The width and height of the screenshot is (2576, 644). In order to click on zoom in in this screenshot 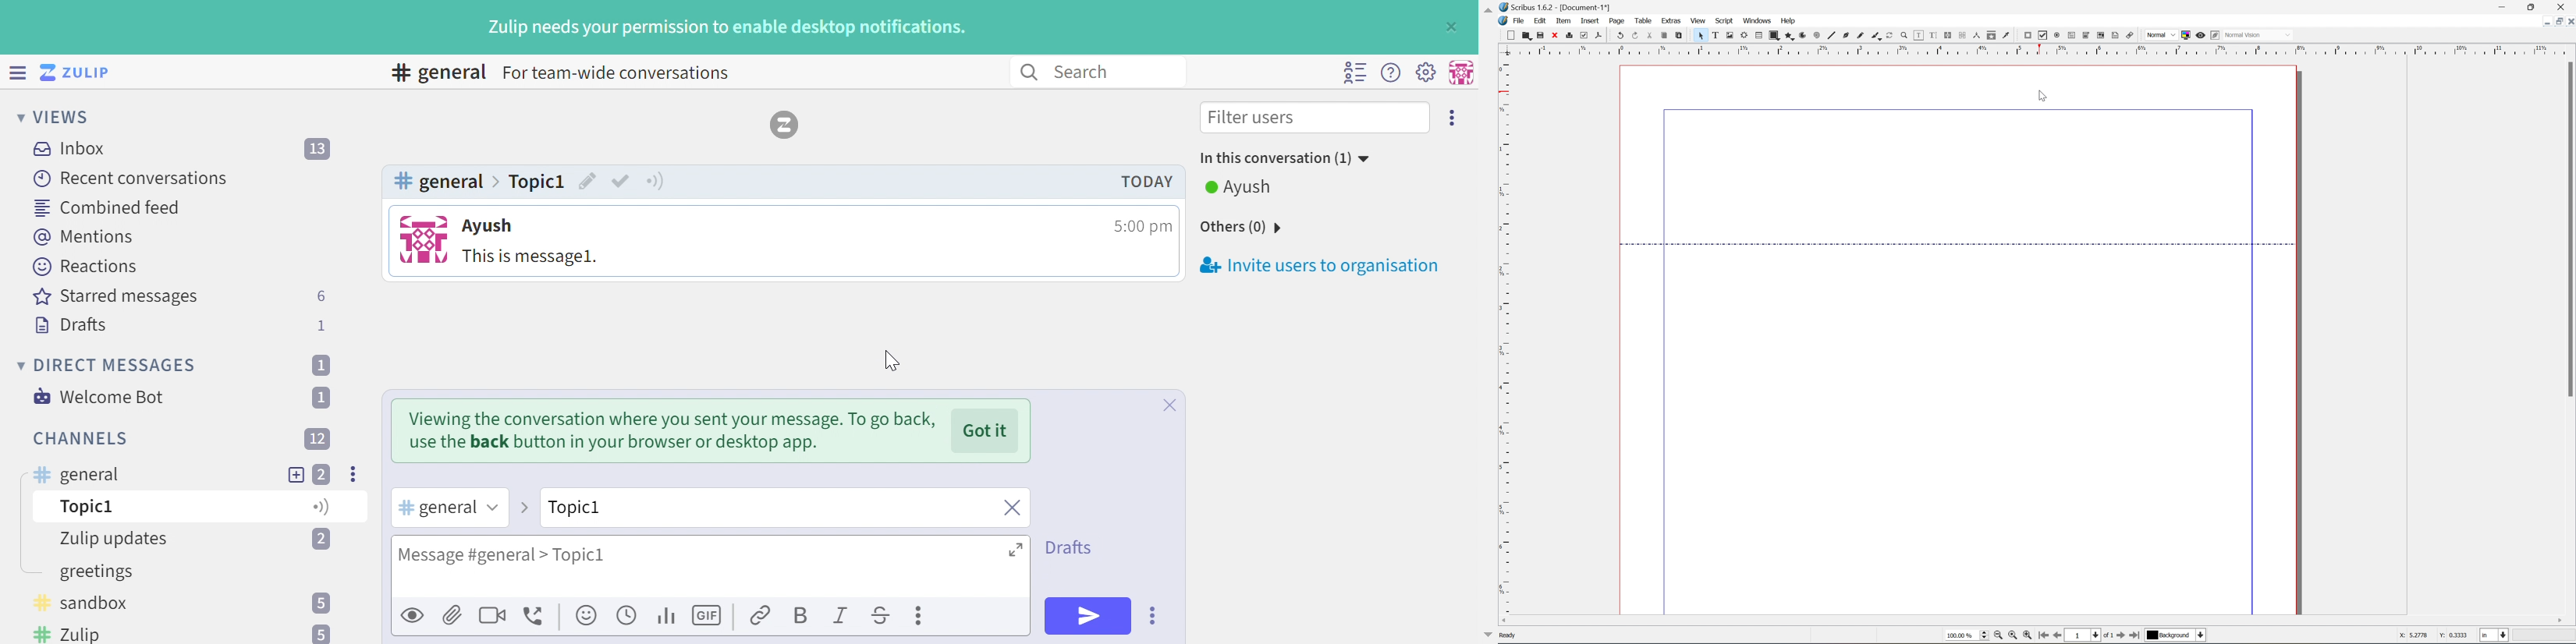, I will do `click(2030, 637)`.